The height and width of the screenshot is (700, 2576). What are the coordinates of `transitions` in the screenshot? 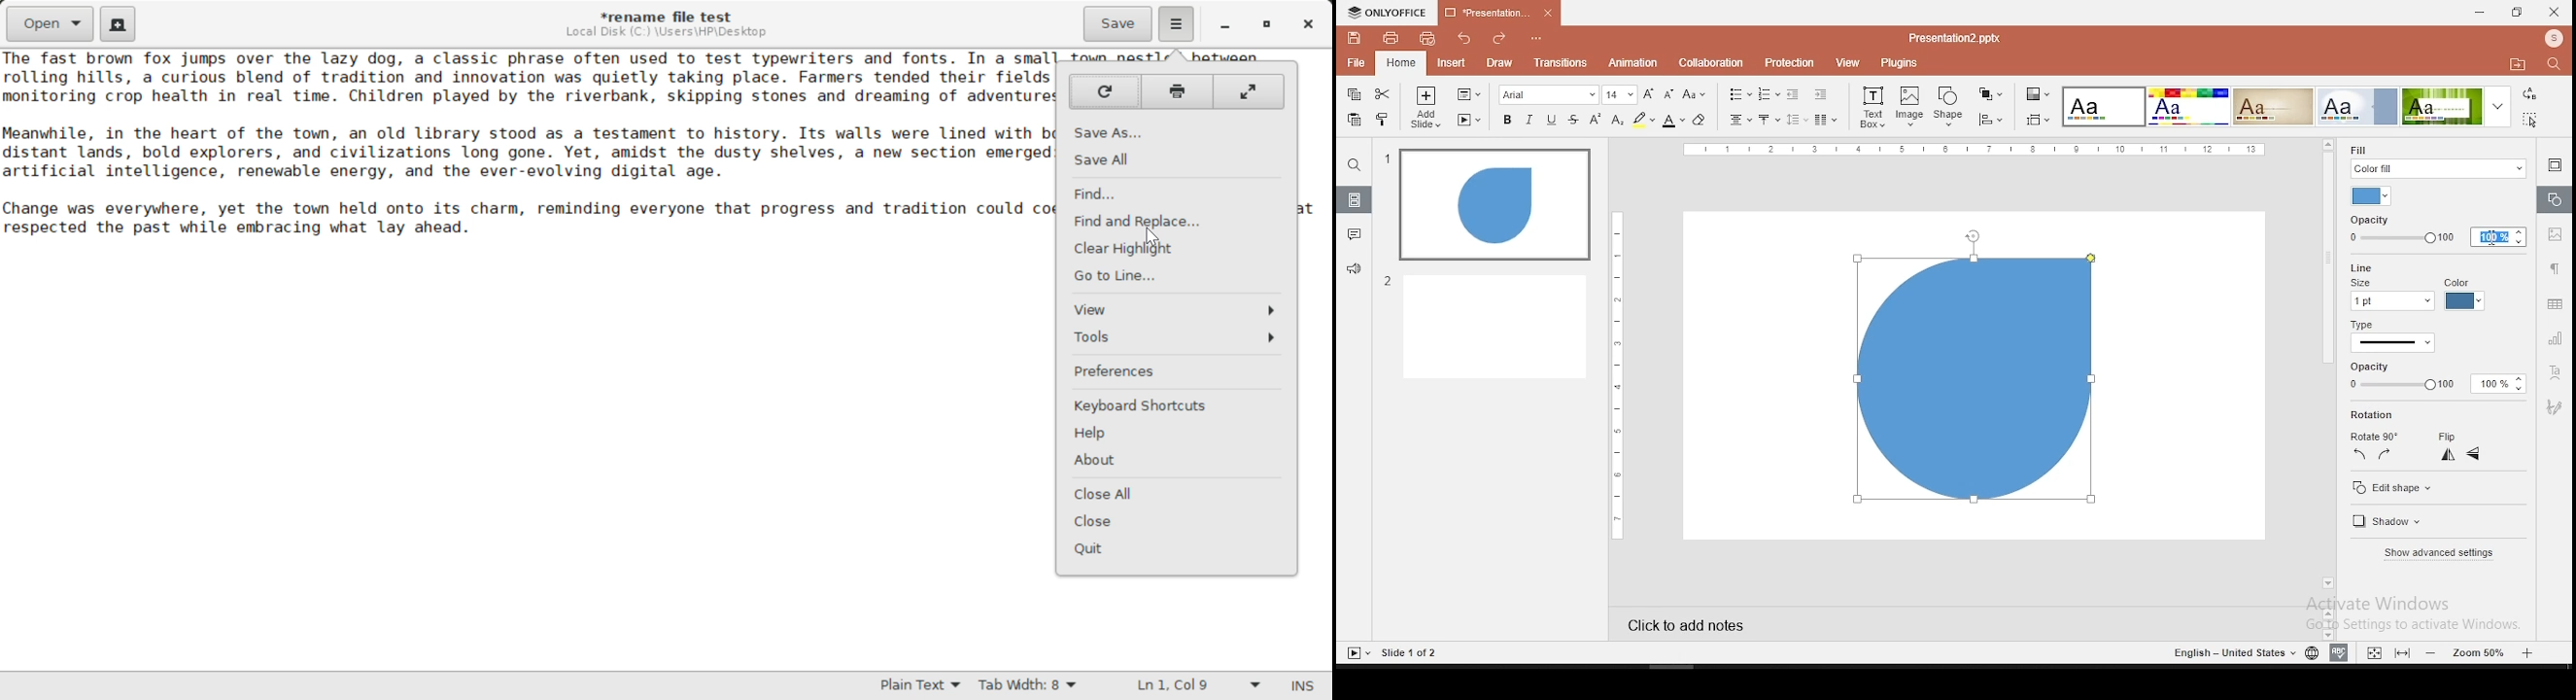 It's located at (1560, 62).